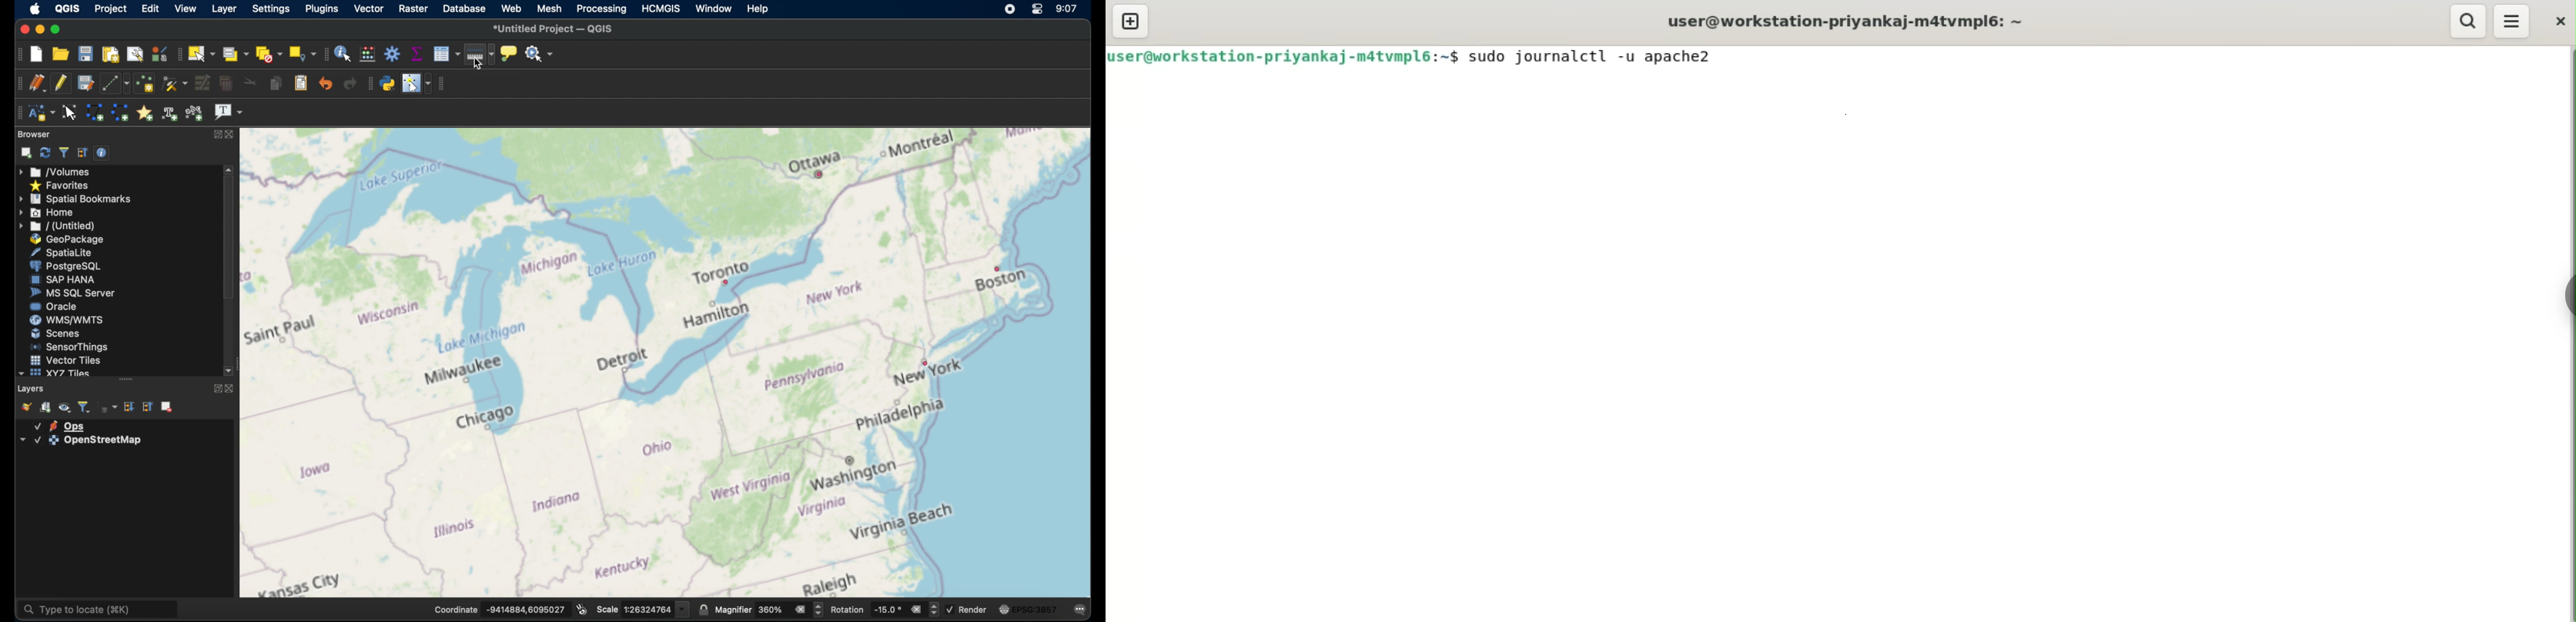 This screenshot has width=2576, height=644. I want to click on control center macOS, so click(1036, 10).